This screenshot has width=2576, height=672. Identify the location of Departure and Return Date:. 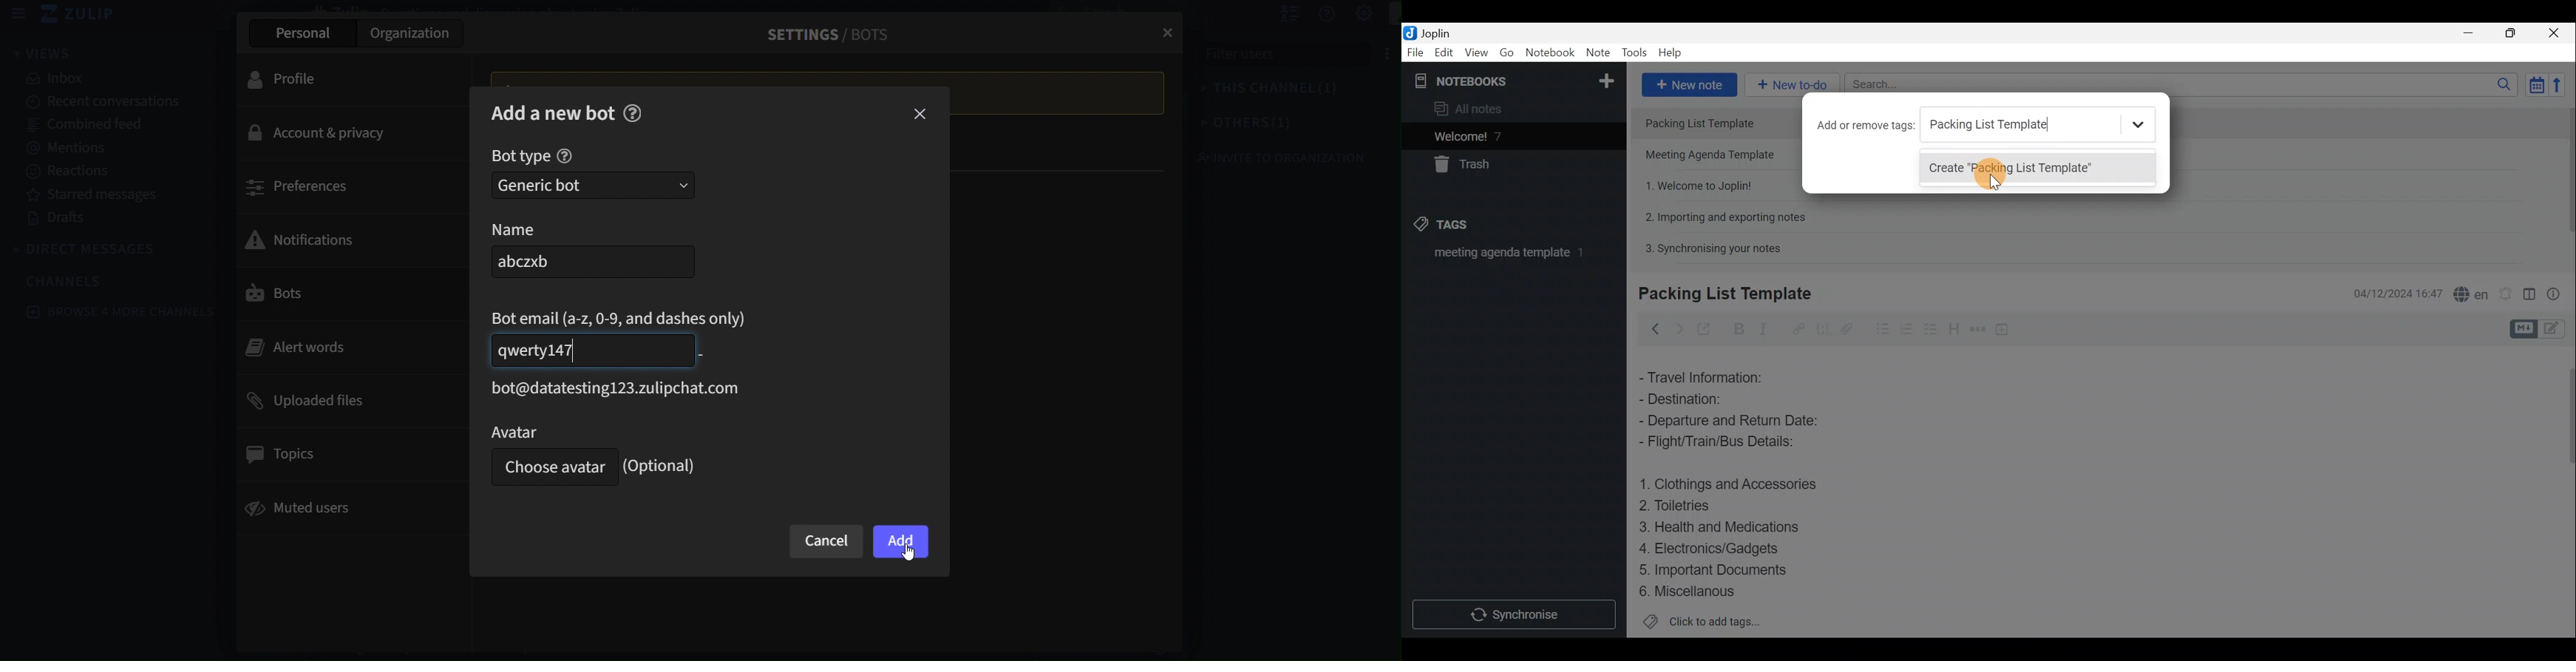
(1730, 422).